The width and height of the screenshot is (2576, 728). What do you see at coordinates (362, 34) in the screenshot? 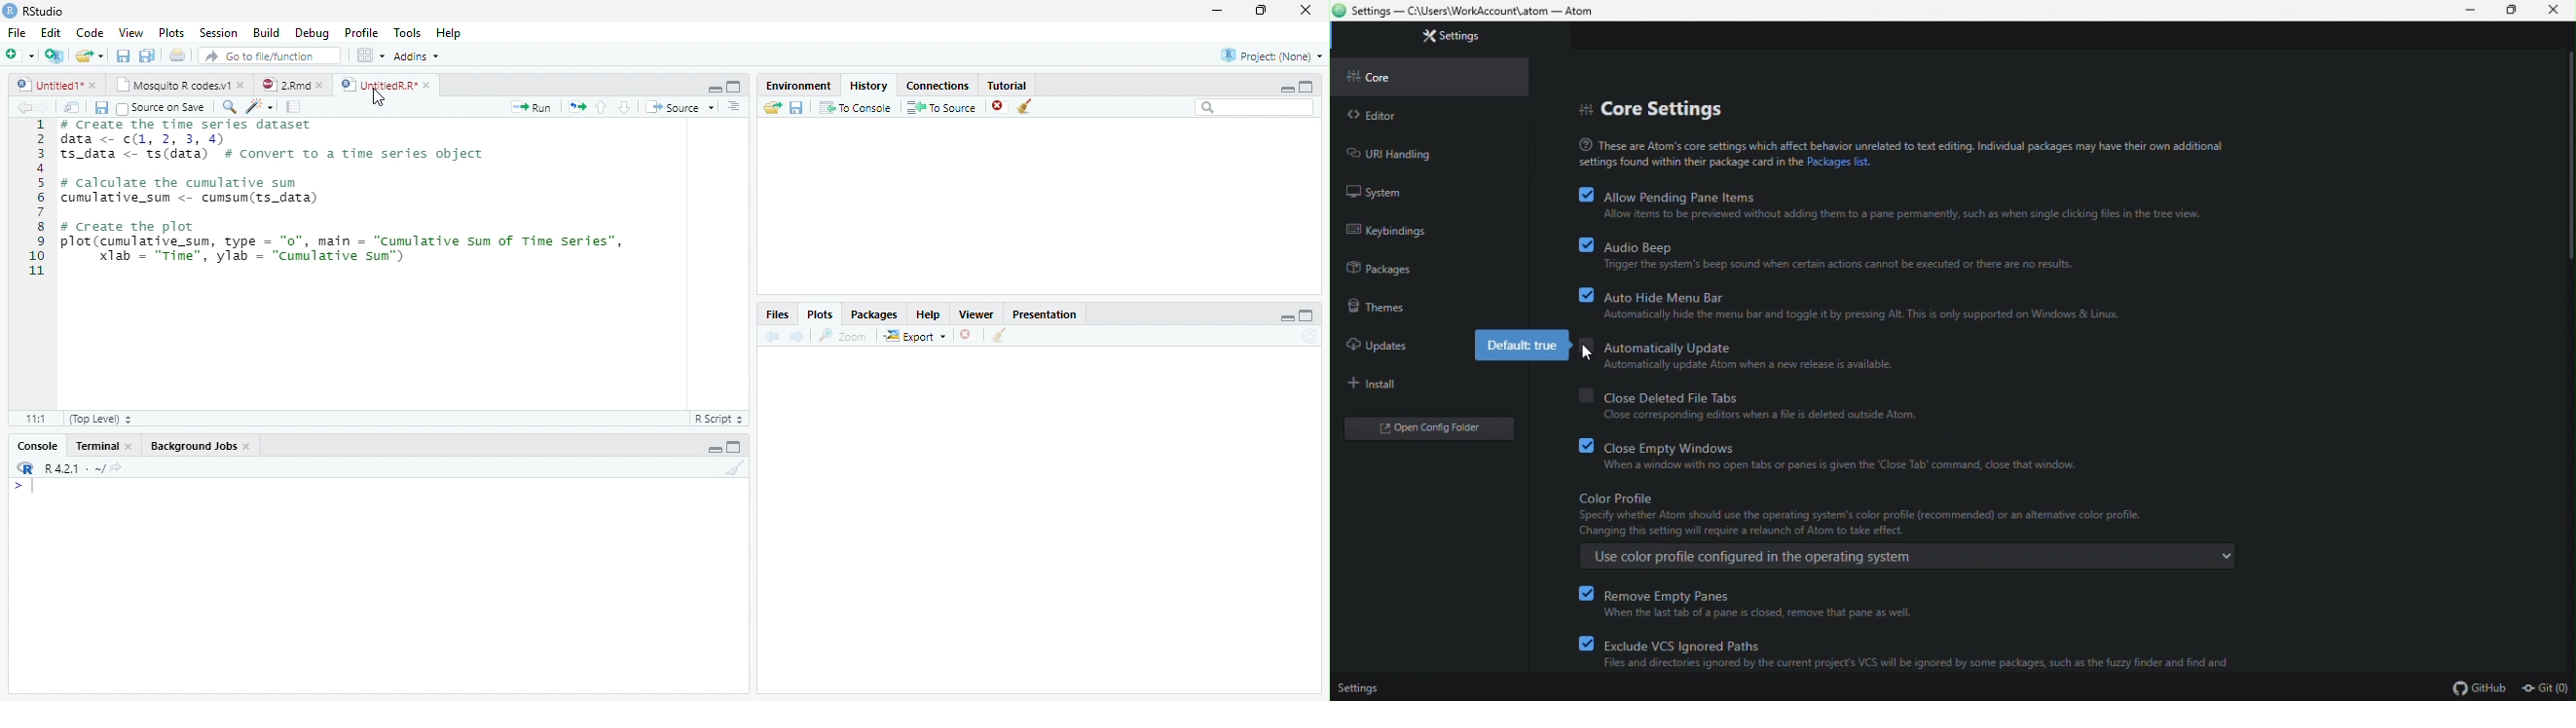
I see `Profile` at bounding box center [362, 34].